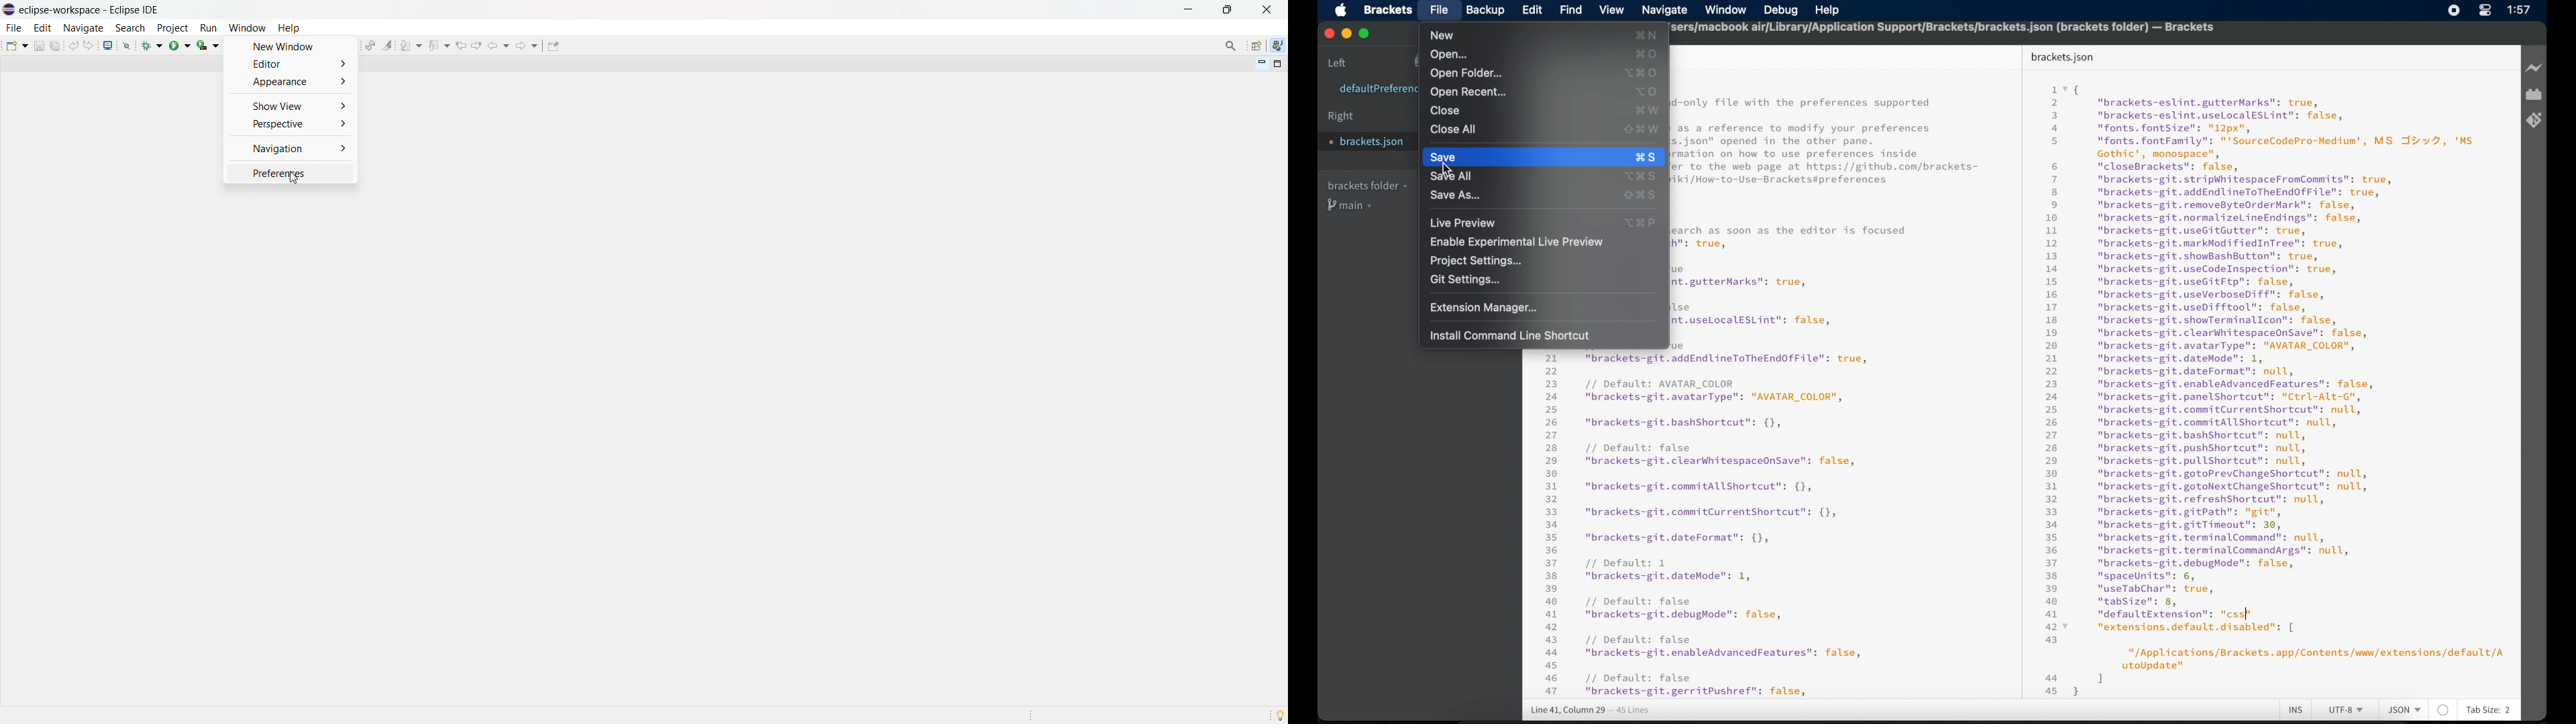 Image resolution: width=2576 pixels, height=728 pixels. I want to click on new, so click(1442, 36).